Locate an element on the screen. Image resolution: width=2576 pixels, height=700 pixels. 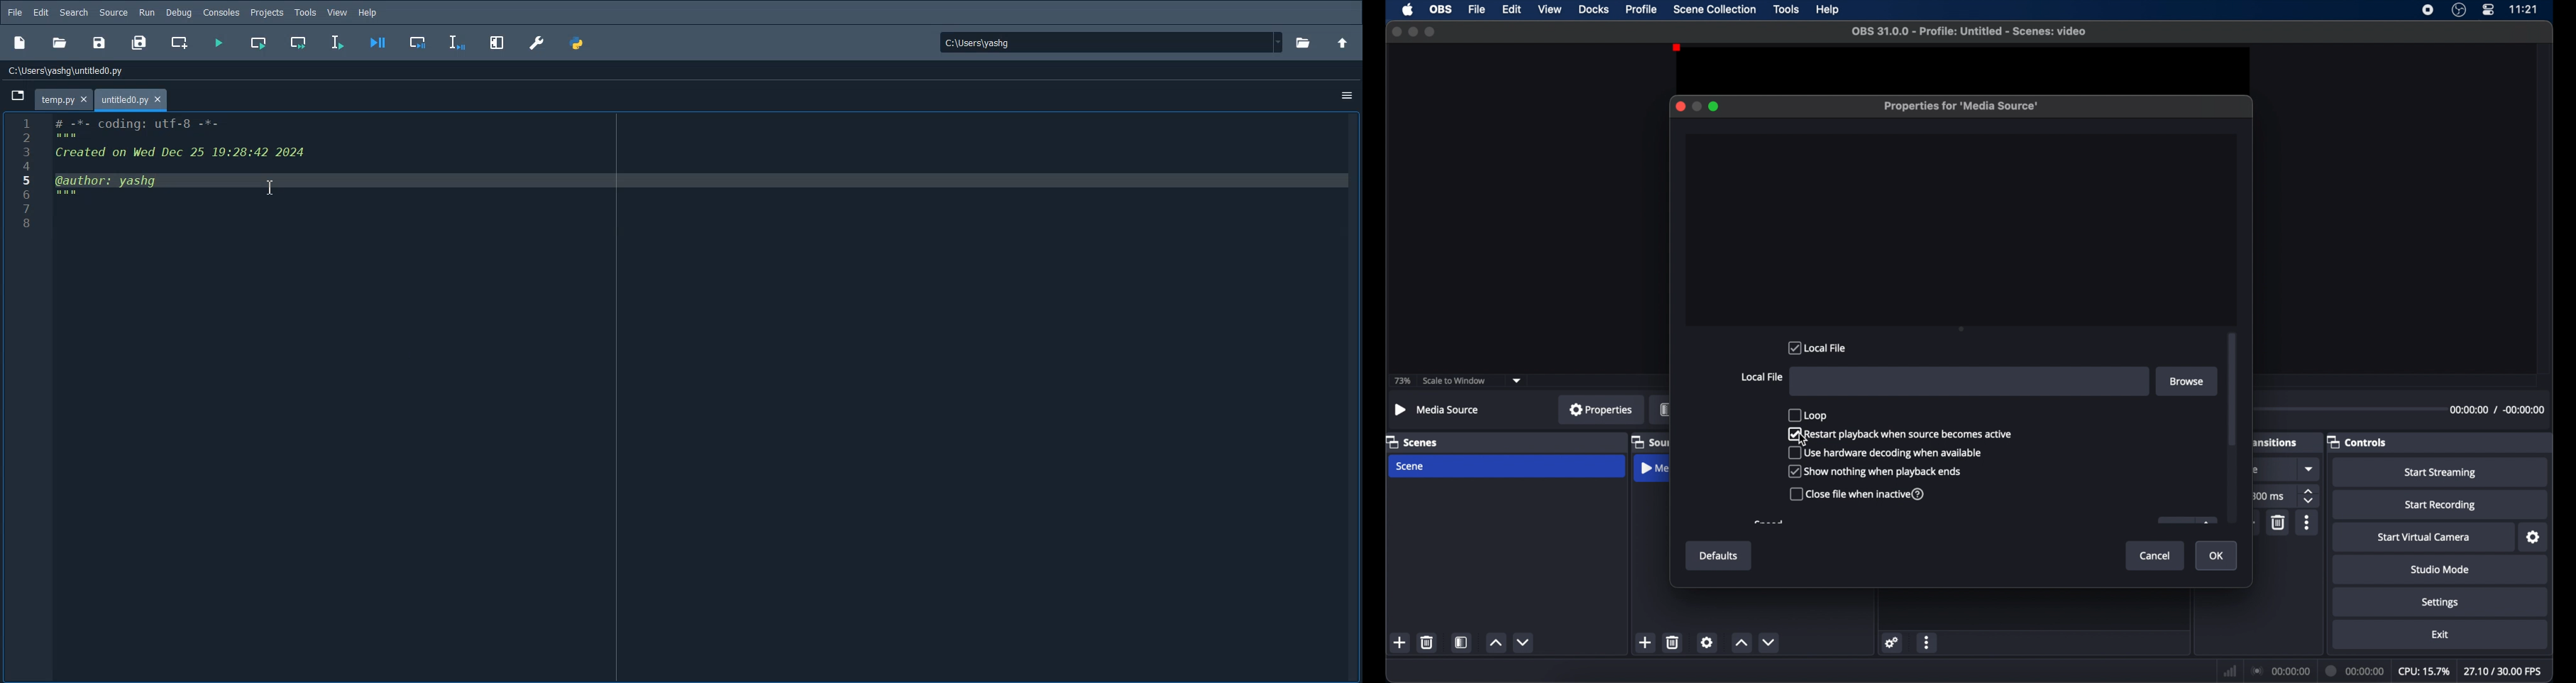
add is located at coordinates (1400, 643).